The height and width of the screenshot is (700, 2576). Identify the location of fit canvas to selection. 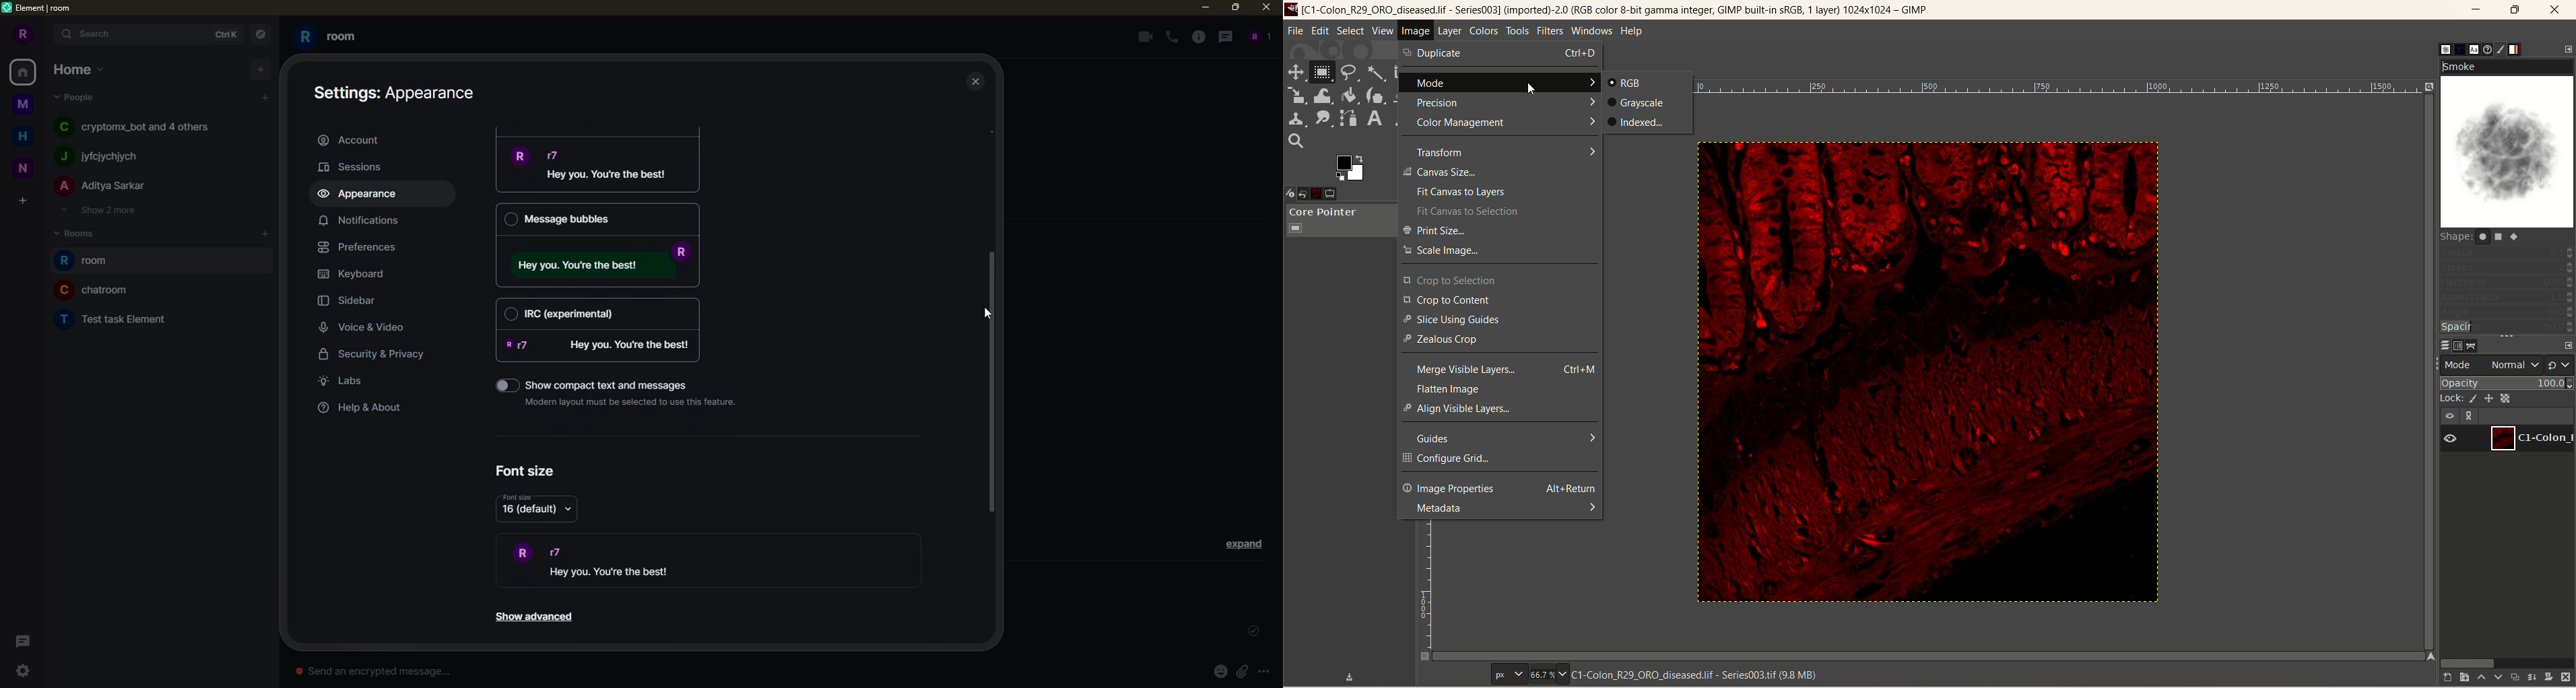
(1495, 211).